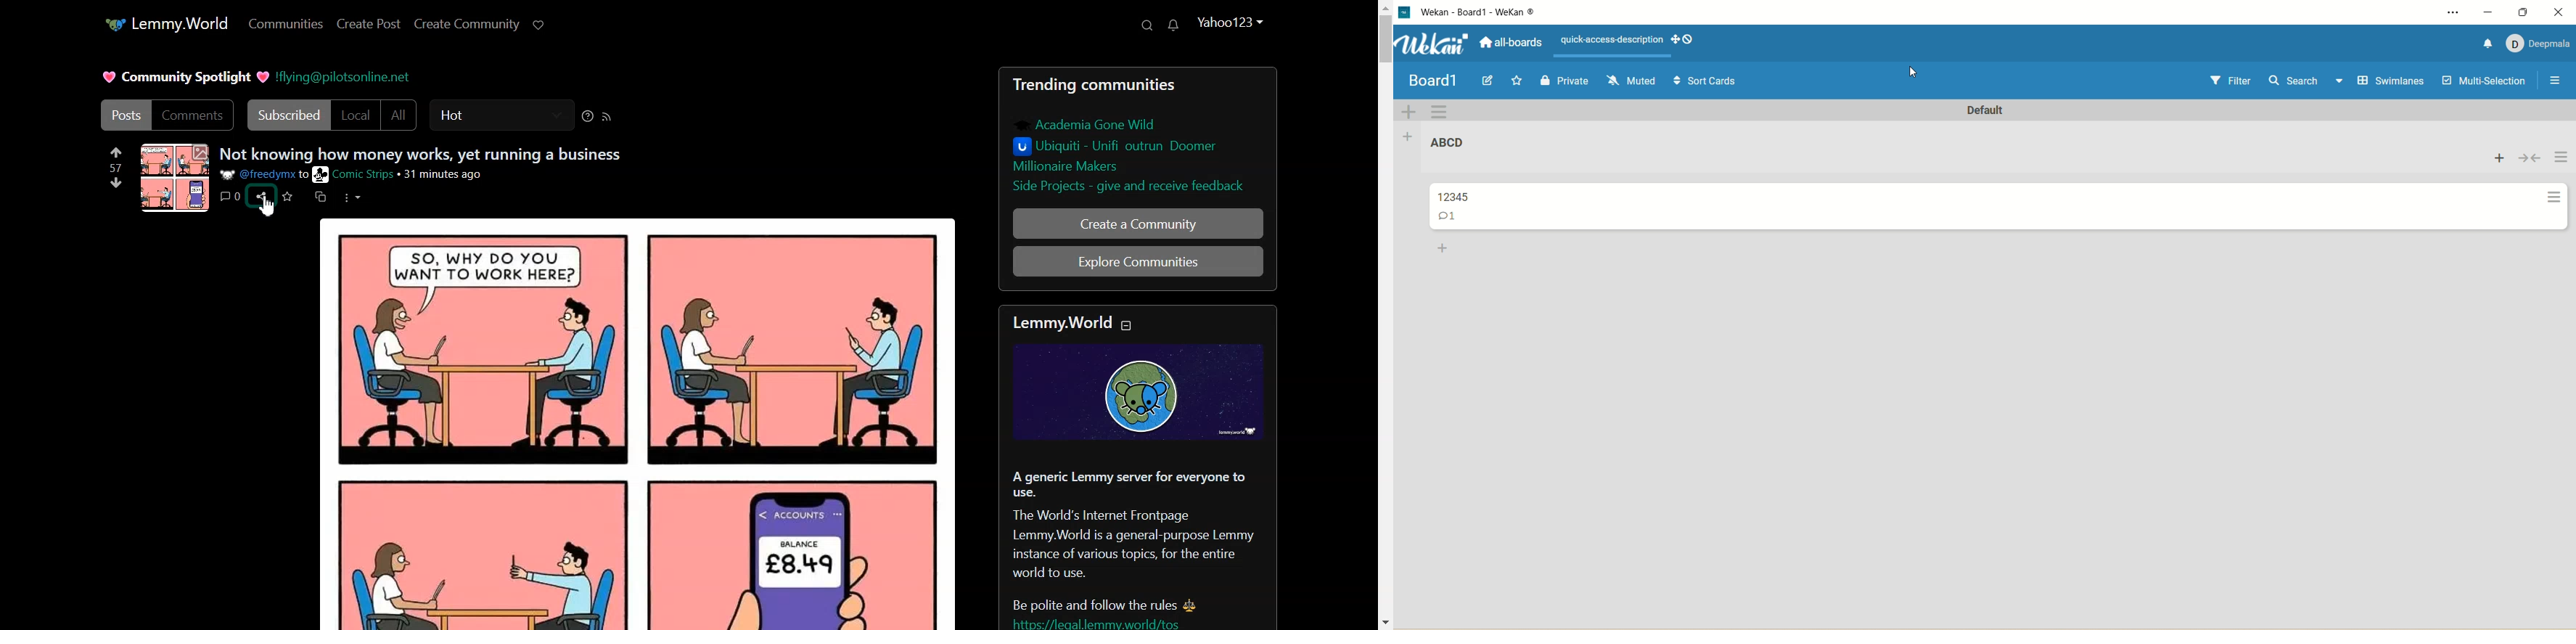 Image resolution: width=2576 pixels, height=644 pixels. I want to click on Posts, so click(123, 115).